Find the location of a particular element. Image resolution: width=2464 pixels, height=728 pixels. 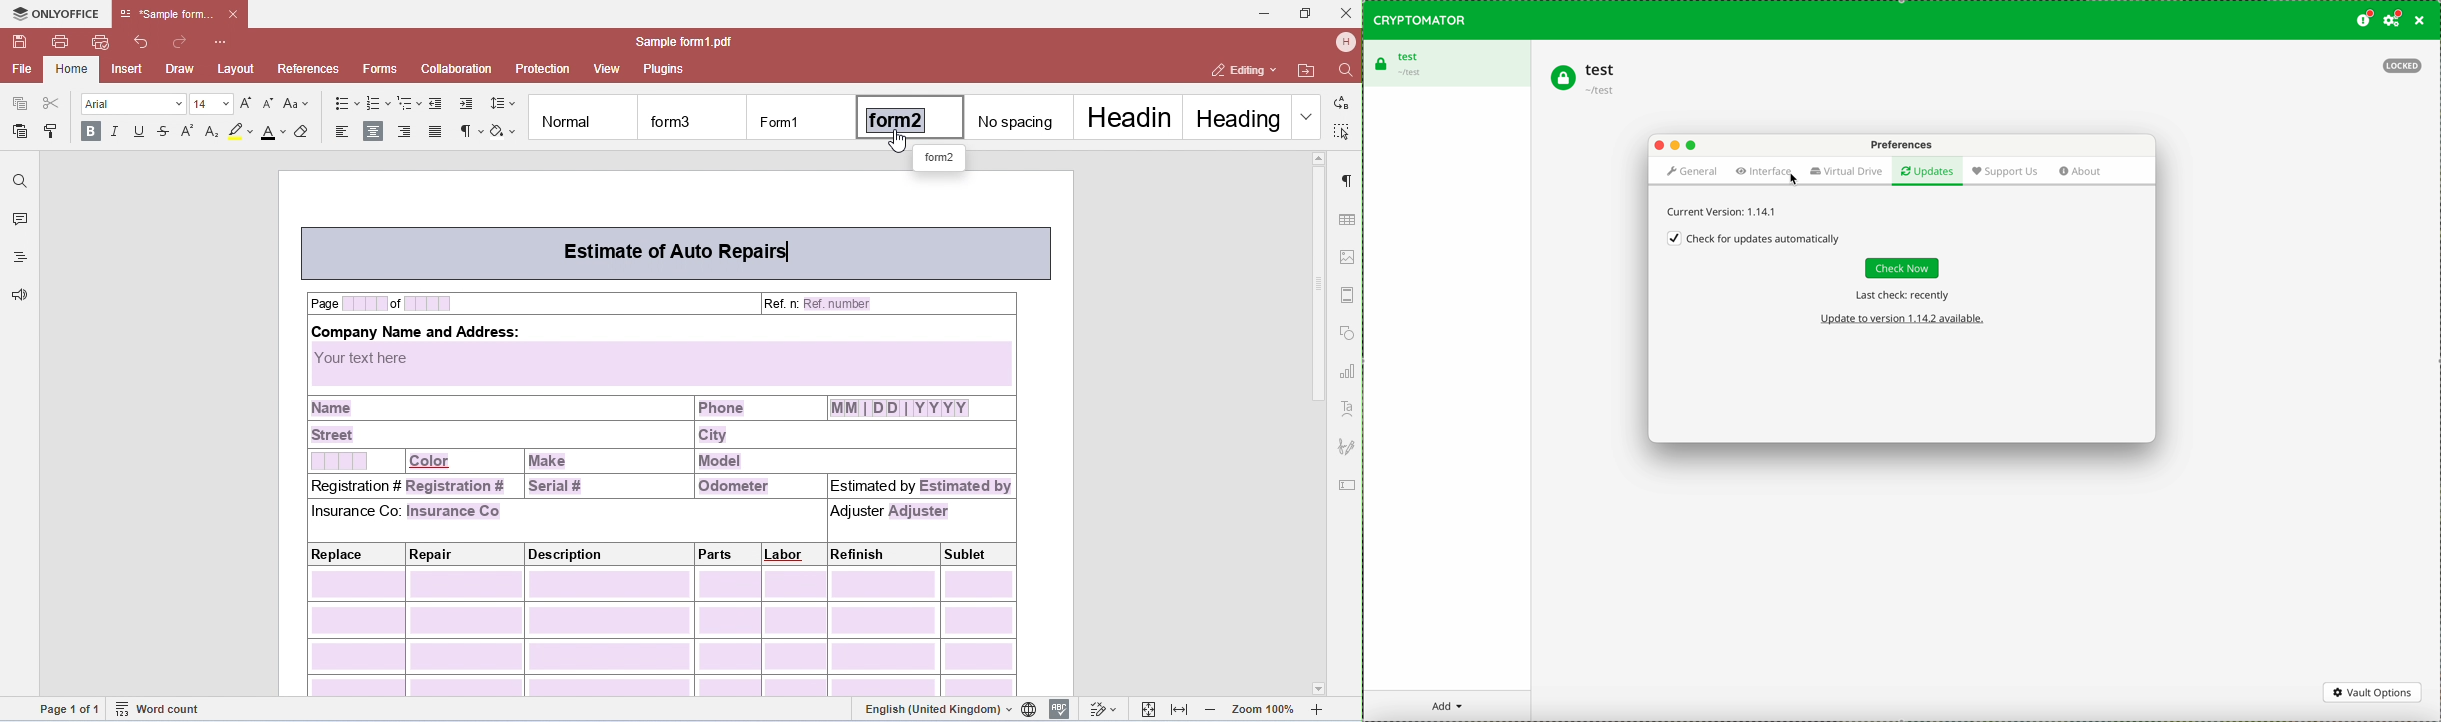

click on settings is located at coordinates (2394, 21).